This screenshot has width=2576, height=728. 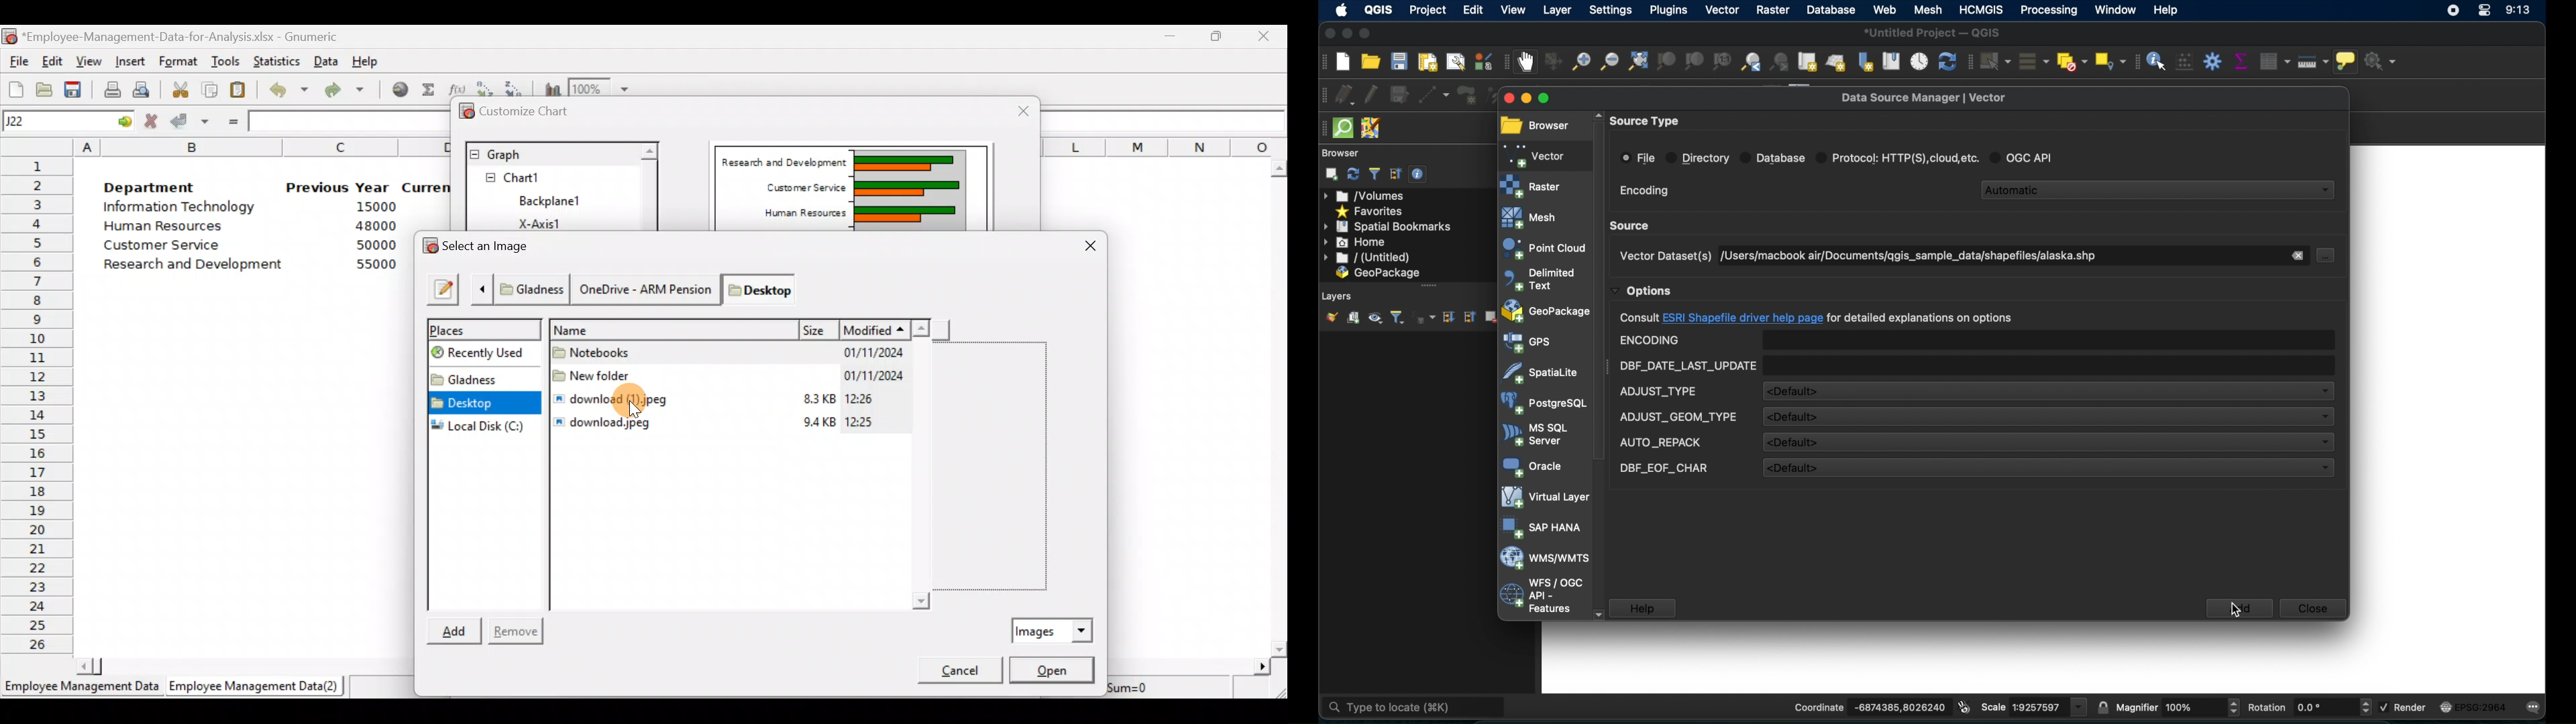 I want to click on Type a file name, so click(x=443, y=289).